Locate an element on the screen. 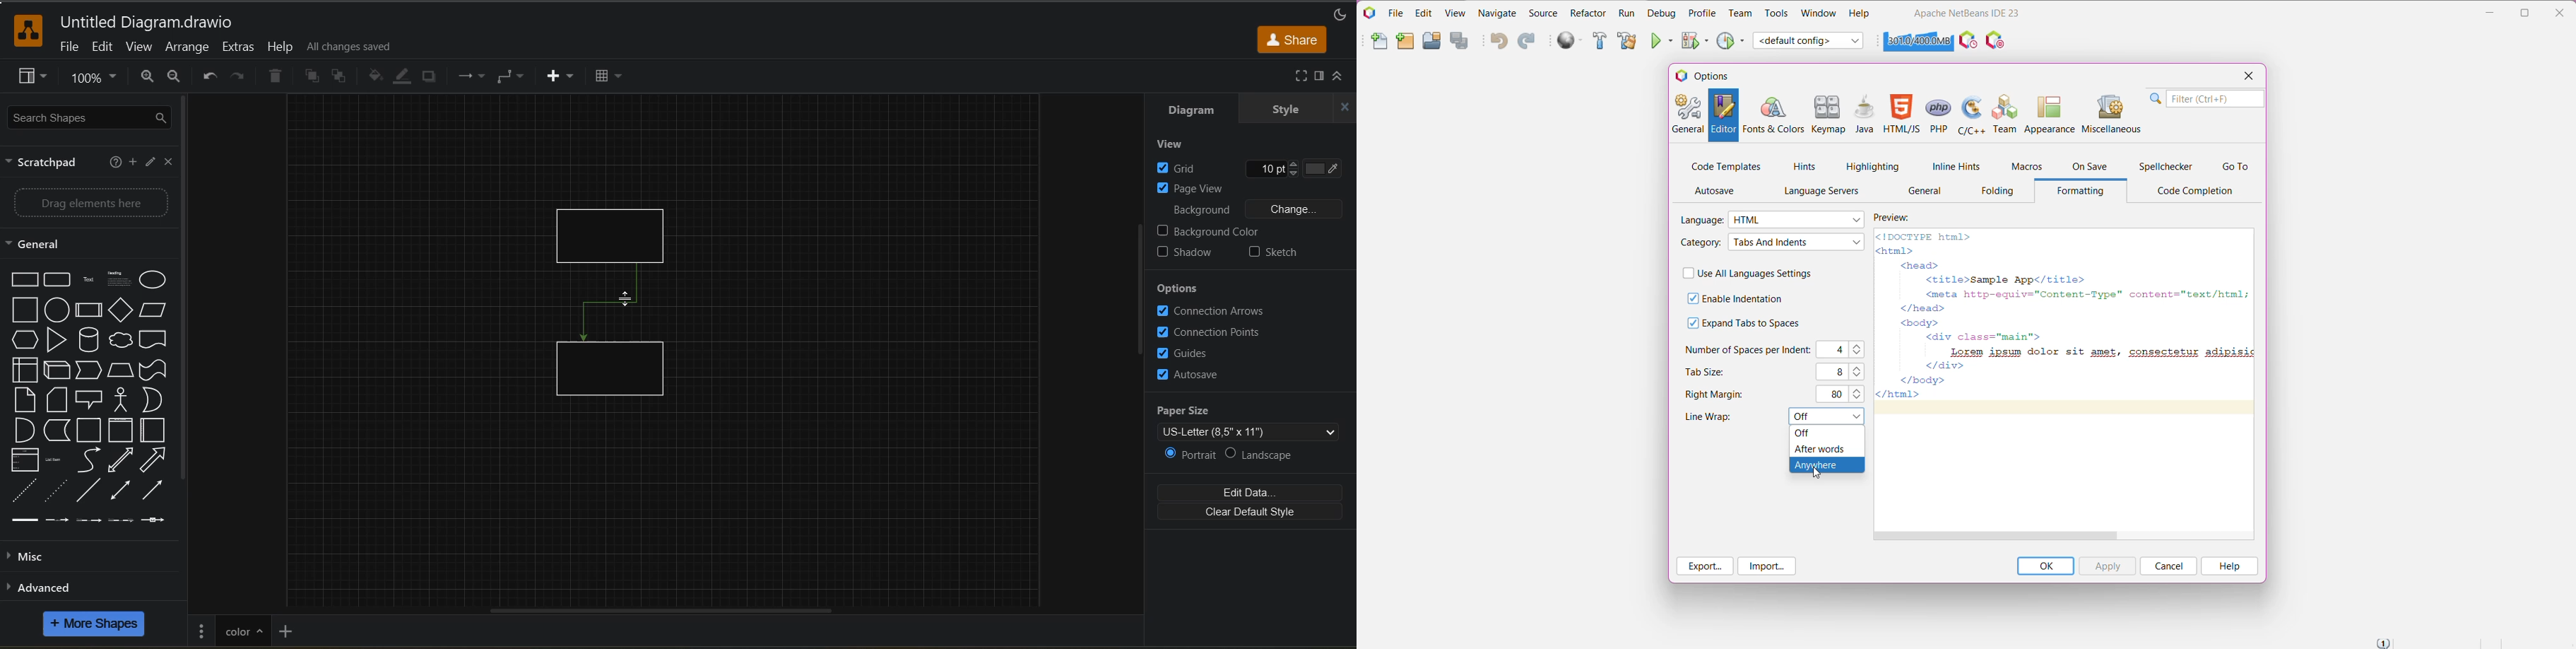 Image resolution: width=2576 pixels, height=672 pixels. Rounded Rectangle is located at coordinates (59, 279).